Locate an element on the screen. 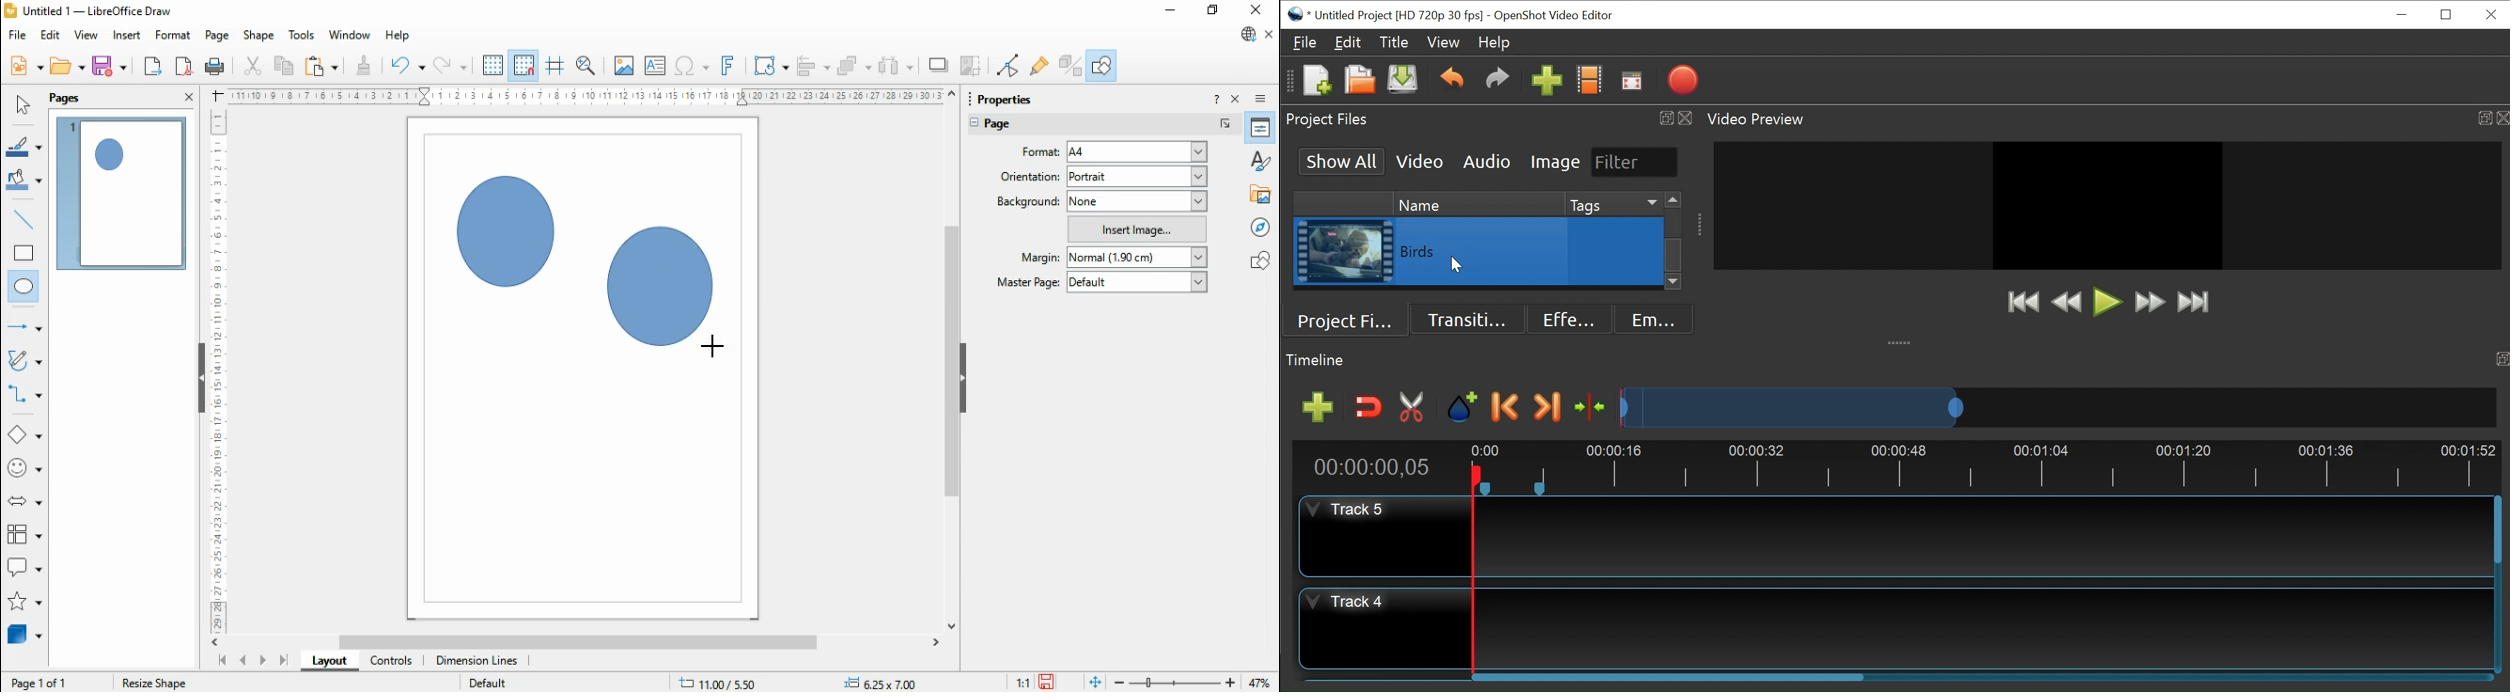 This screenshot has height=700, width=2520. Project Files is located at coordinates (1350, 318).